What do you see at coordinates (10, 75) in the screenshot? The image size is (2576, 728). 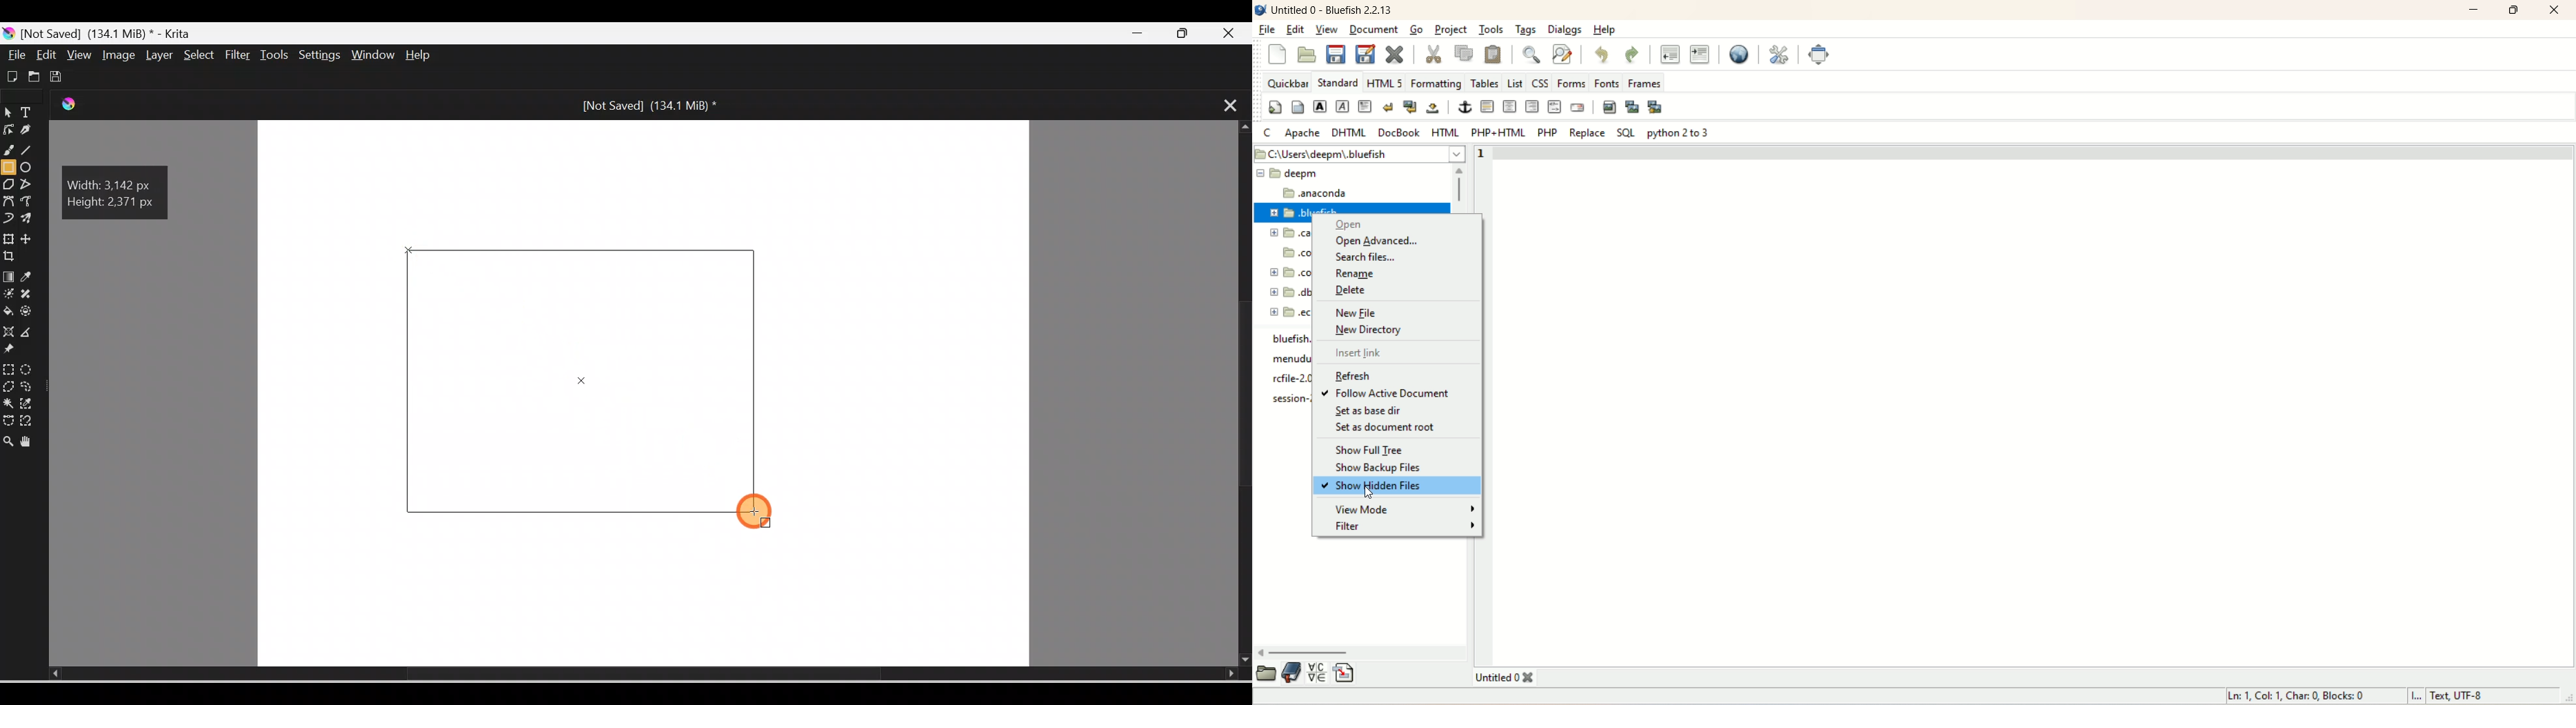 I see `Create new document` at bounding box center [10, 75].